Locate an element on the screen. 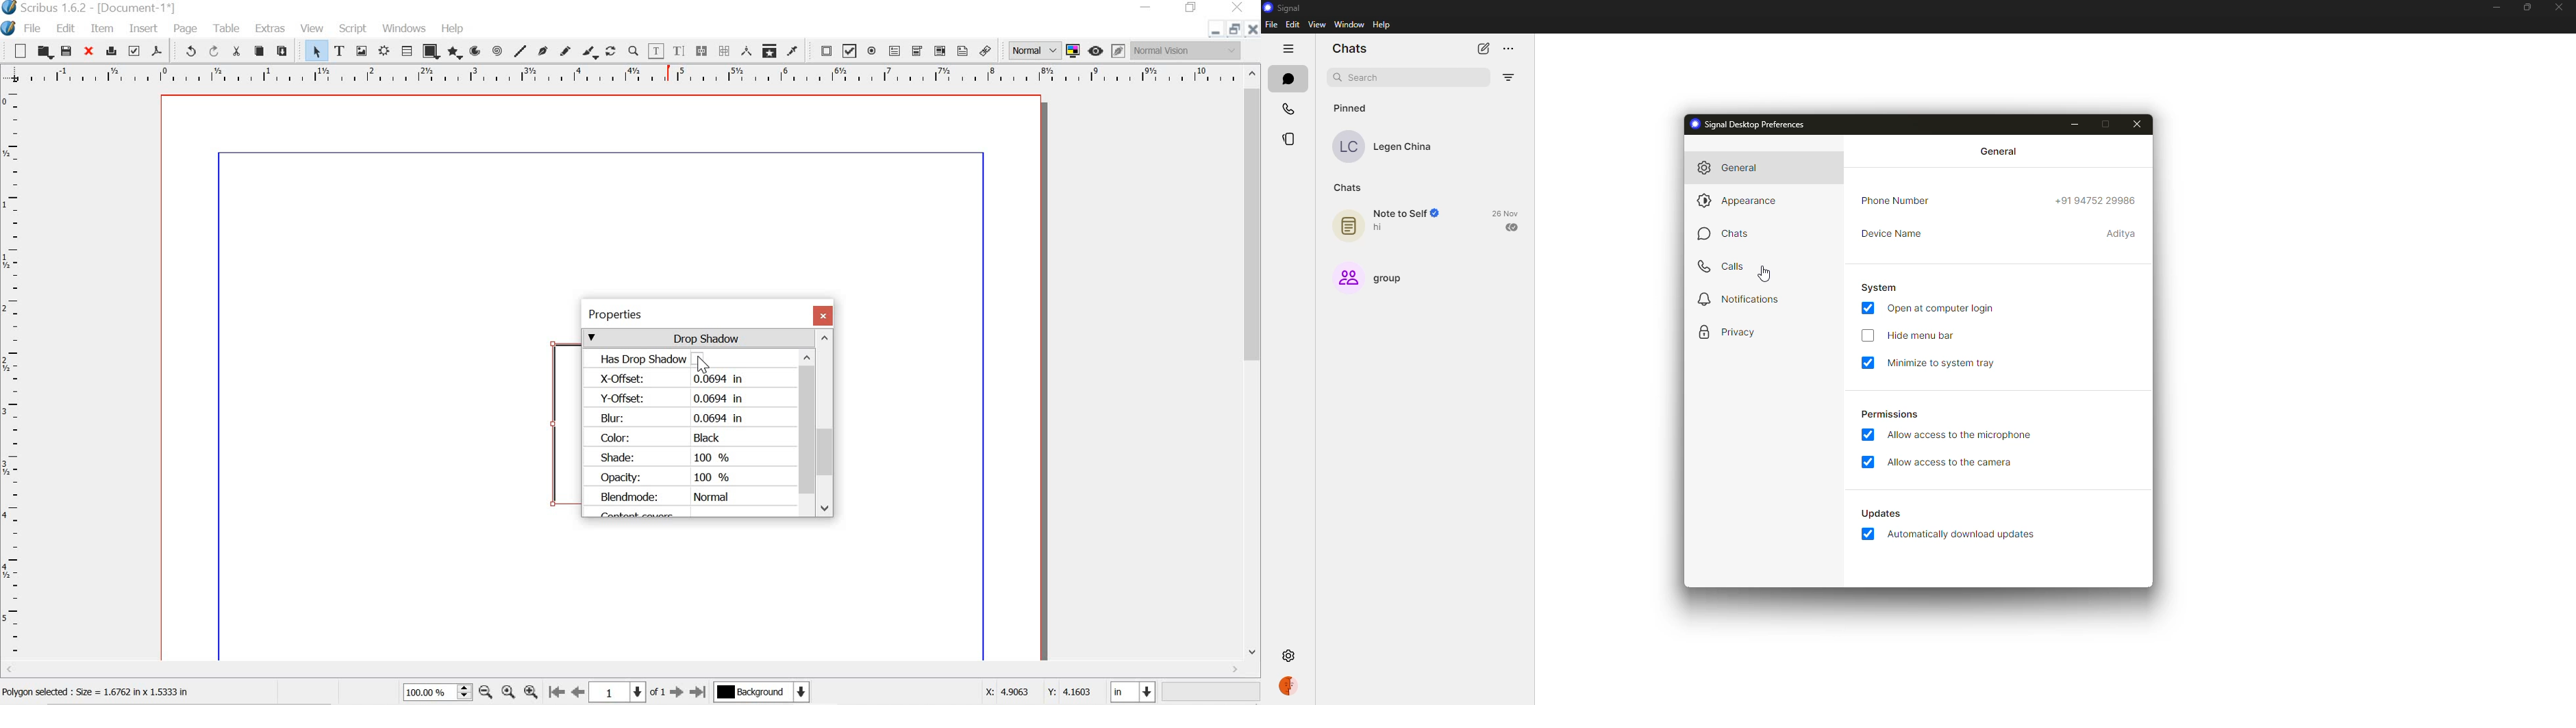 This screenshot has height=728, width=2576. view is located at coordinates (1319, 25).